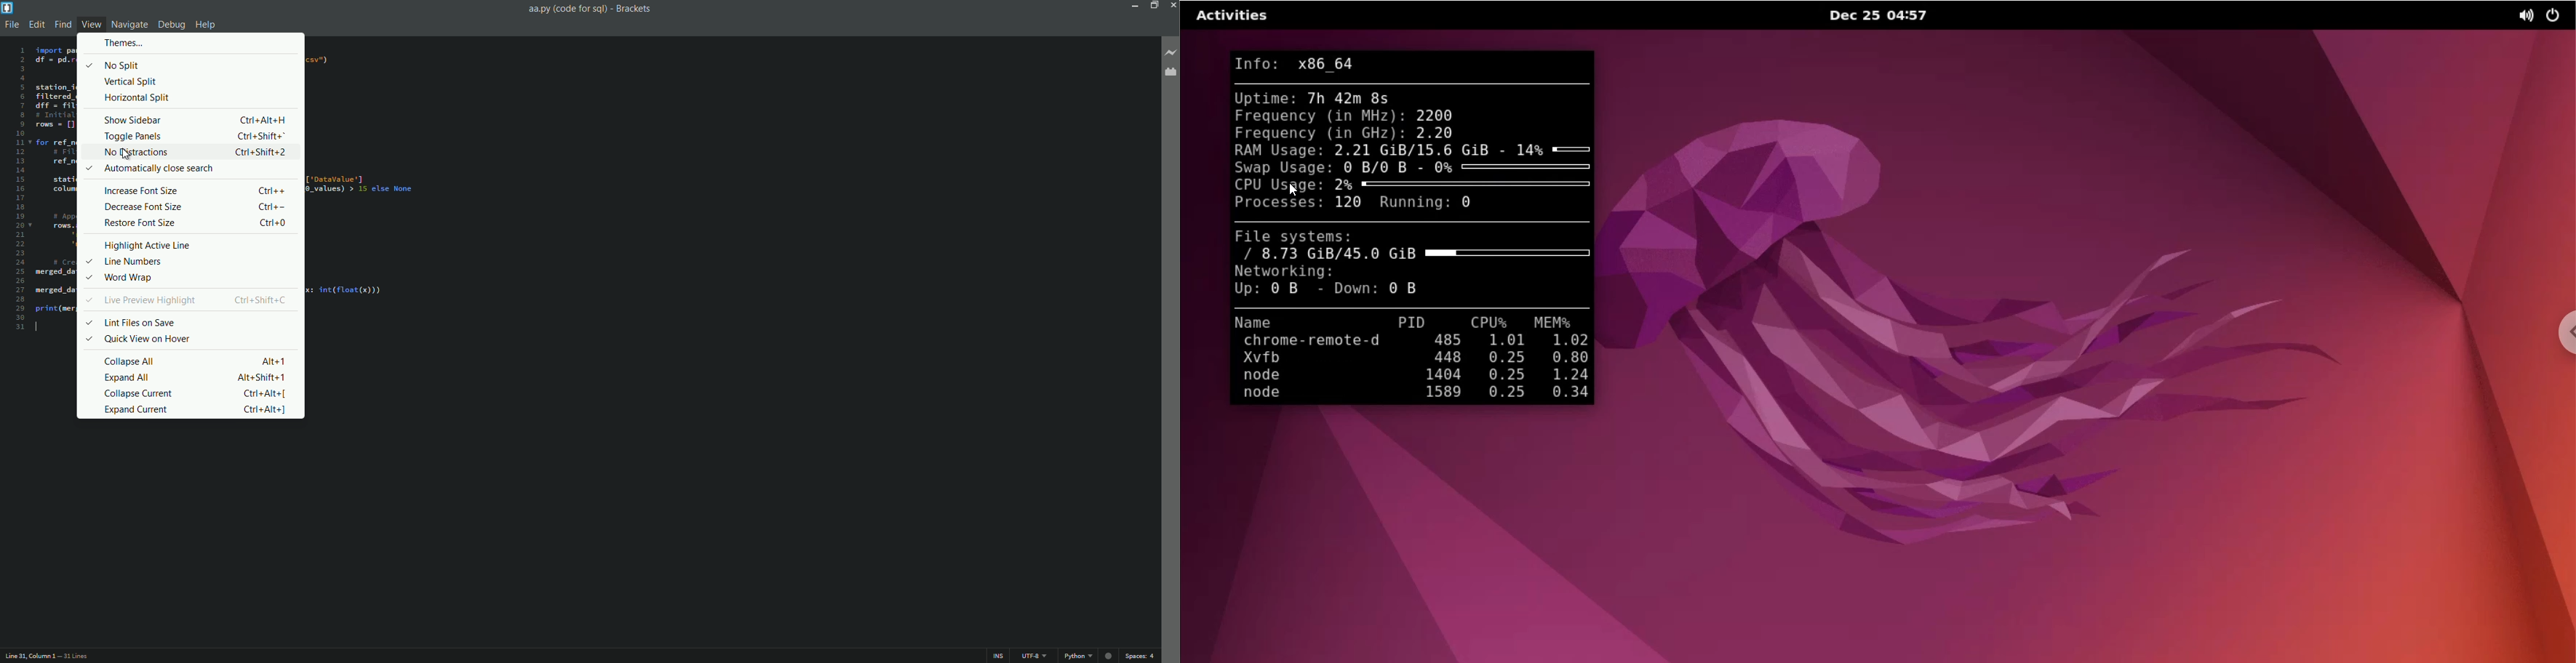  Describe the element at coordinates (195, 207) in the screenshot. I see `Decrease Font Size Ctrl--` at that location.